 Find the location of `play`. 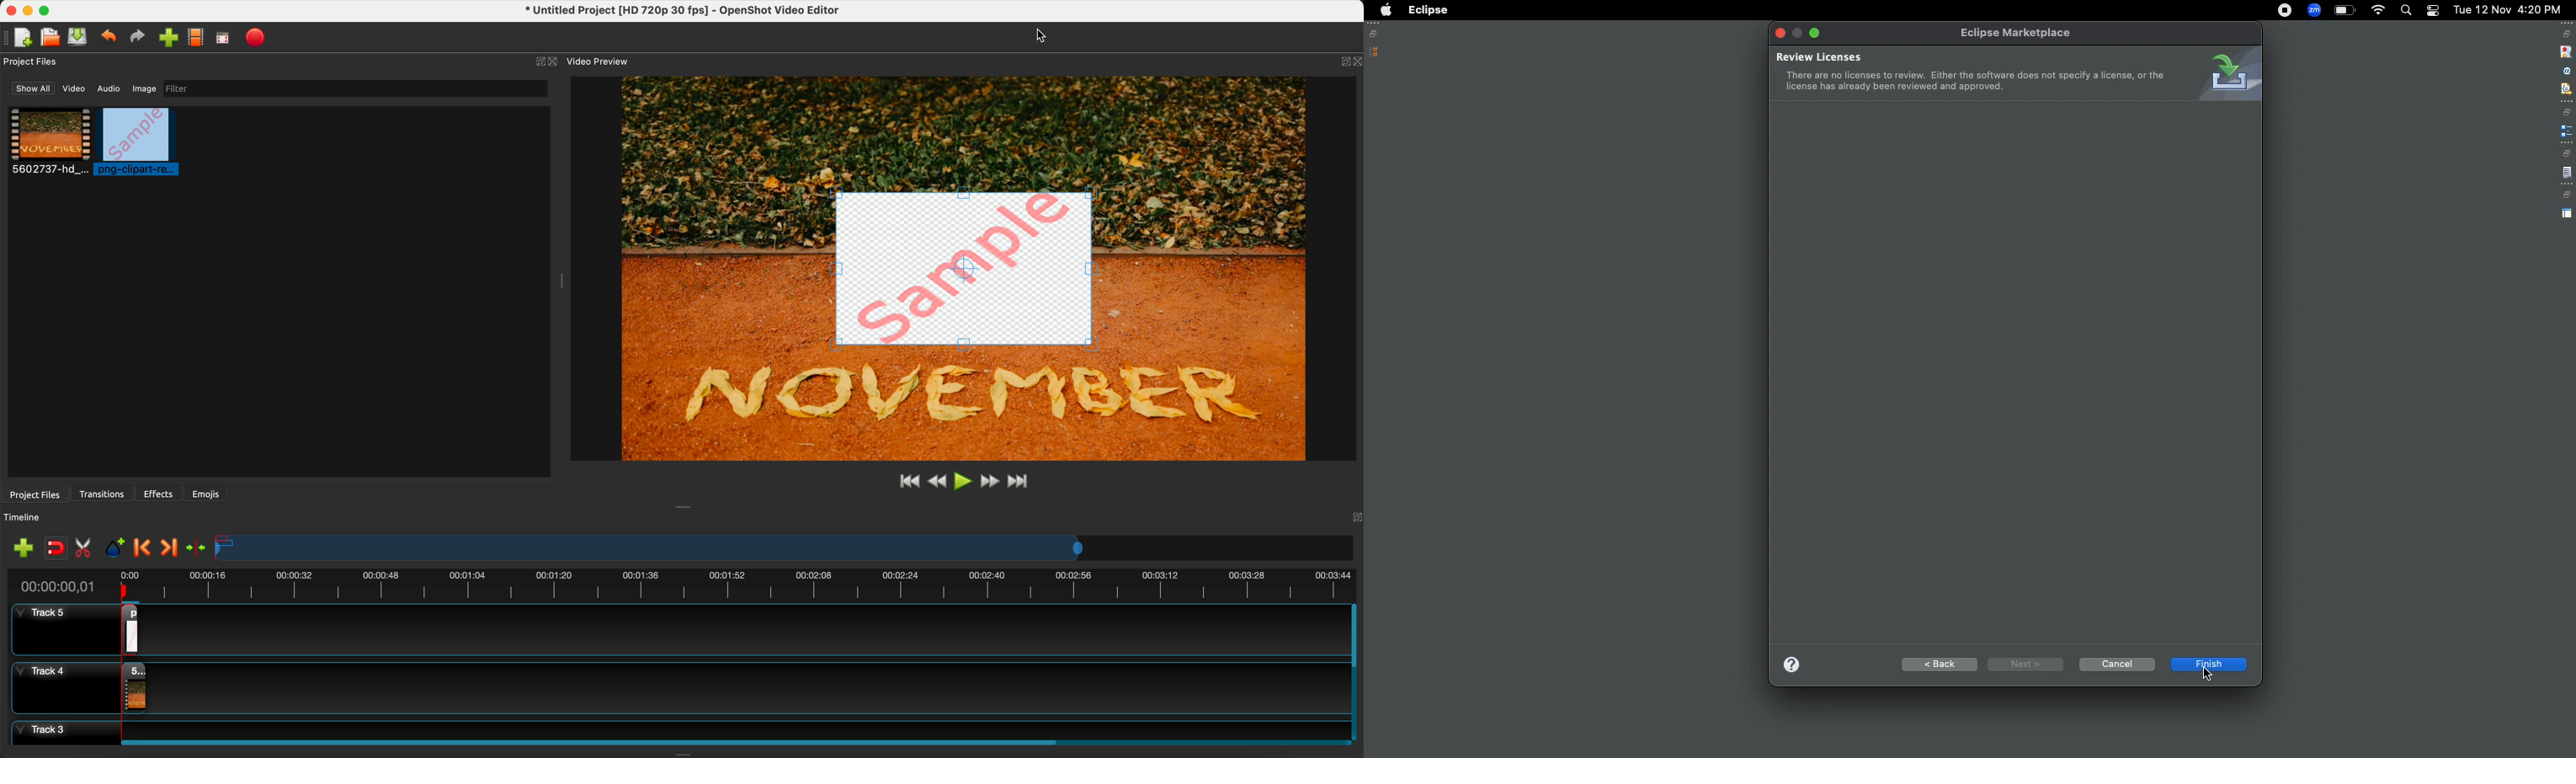

play is located at coordinates (964, 480).